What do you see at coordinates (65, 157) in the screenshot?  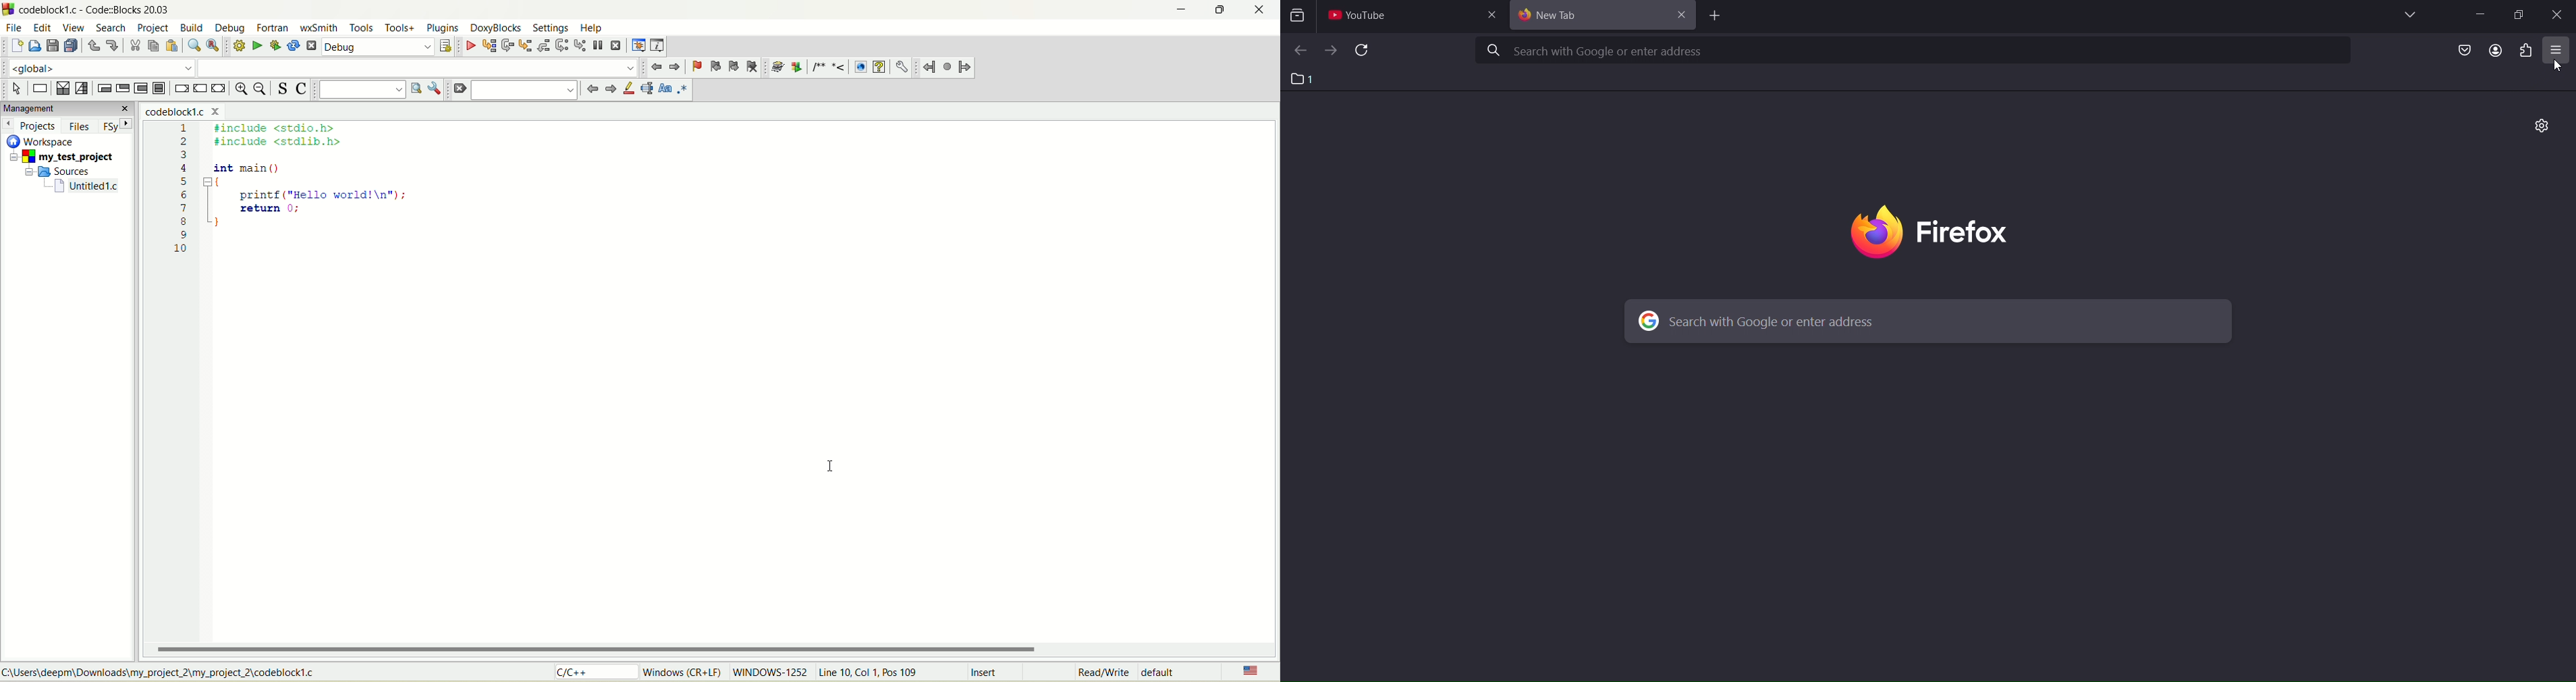 I see `project` at bounding box center [65, 157].